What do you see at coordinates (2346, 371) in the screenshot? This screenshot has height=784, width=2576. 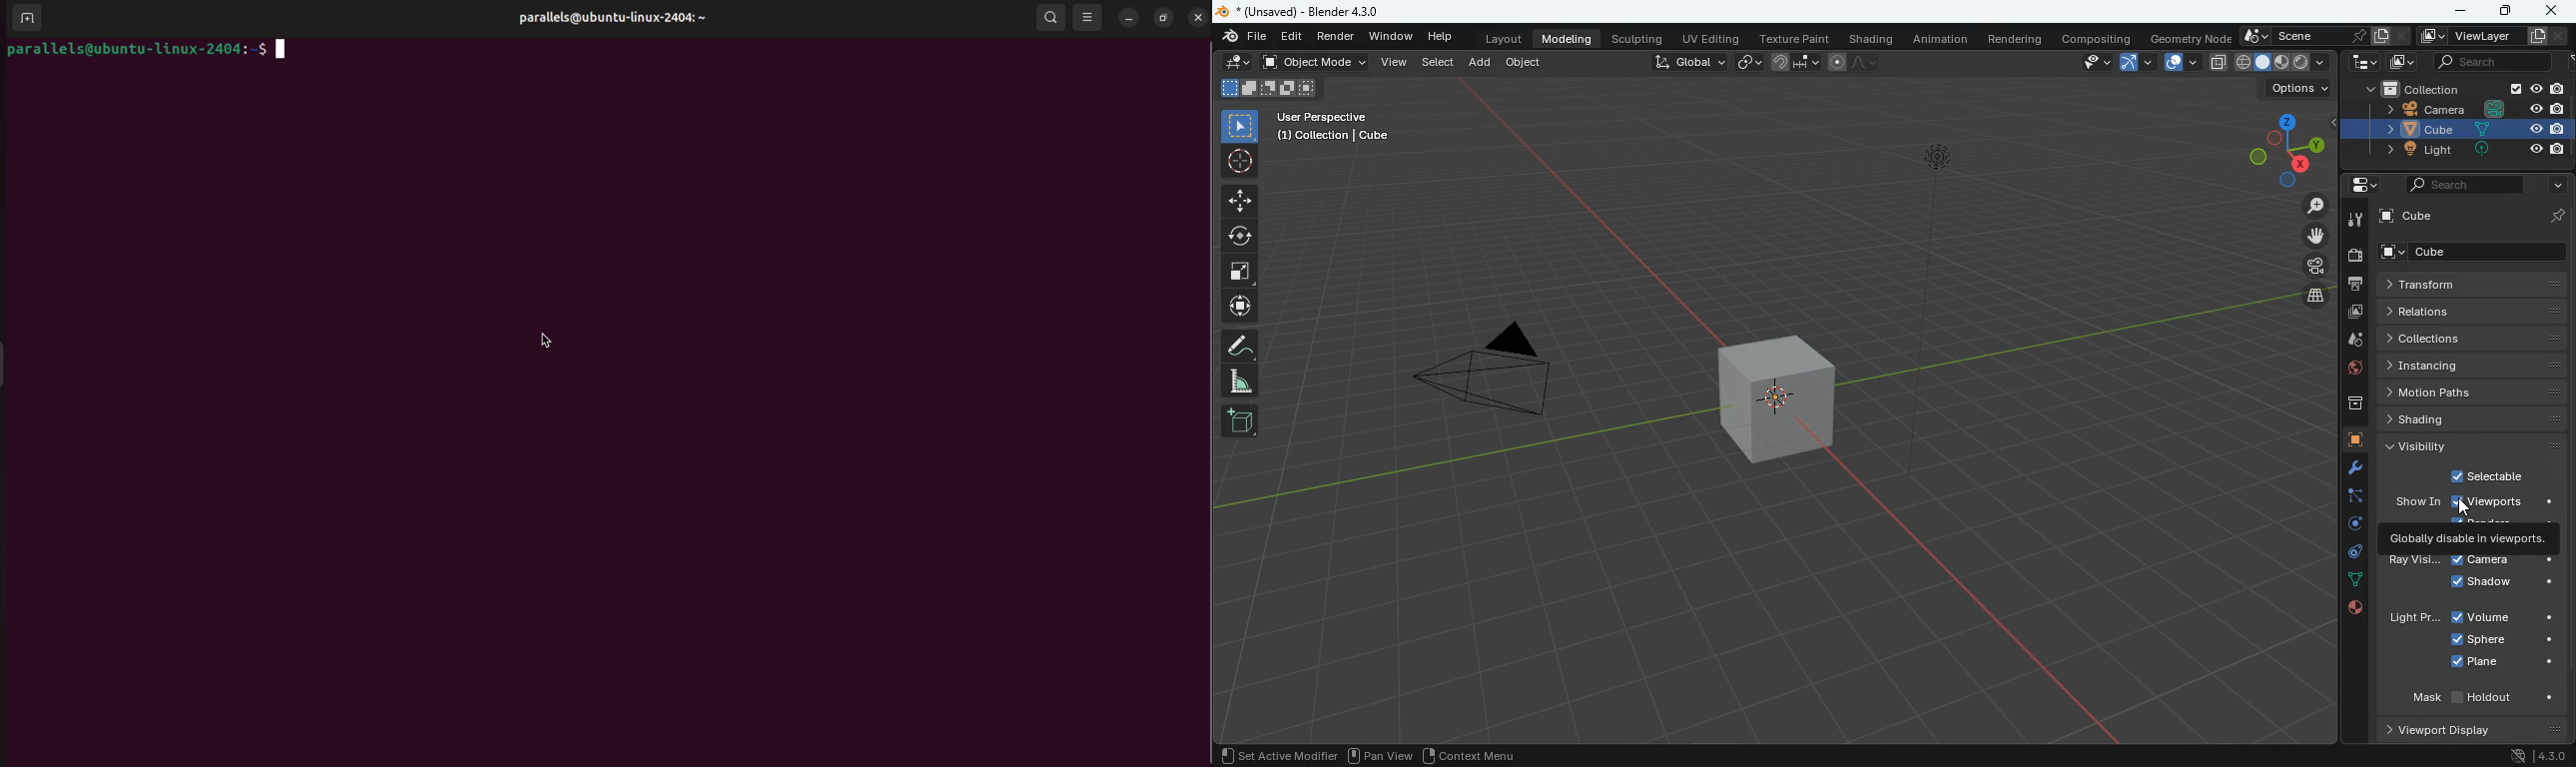 I see `public` at bounding box center [2346, 371].